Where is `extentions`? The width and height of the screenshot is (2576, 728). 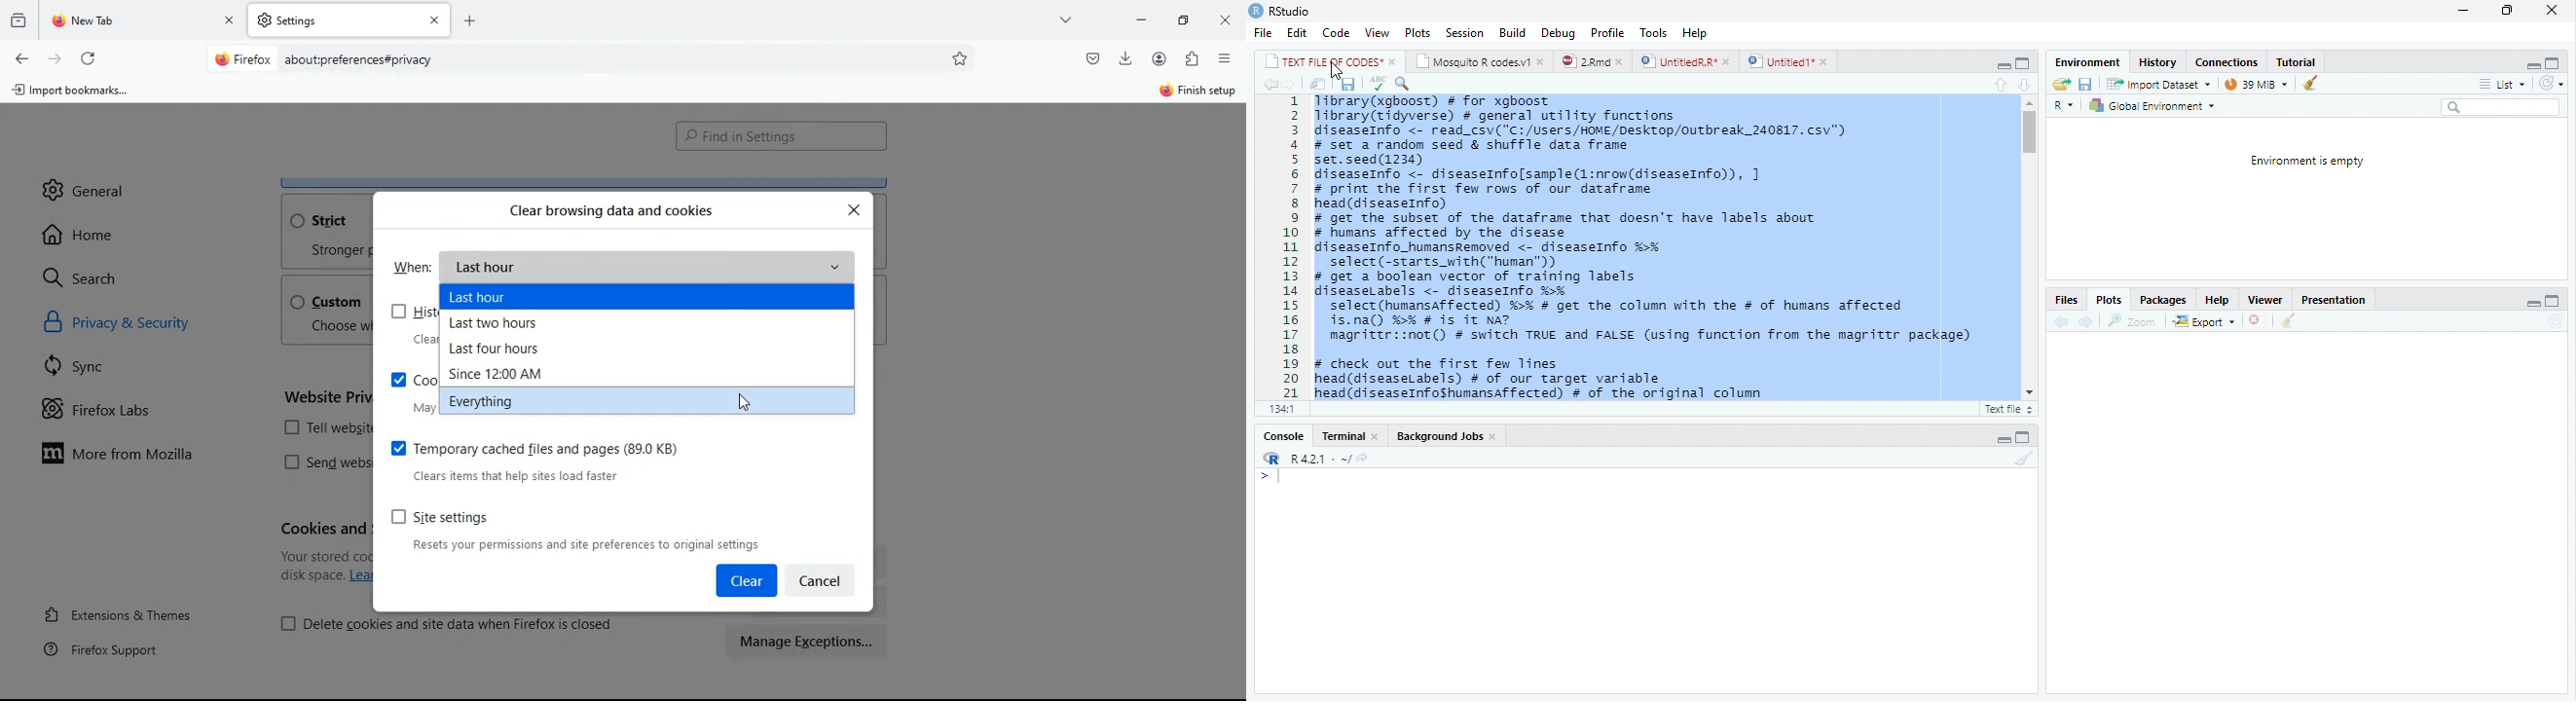 extentions is located at coordinates (1192, 60).